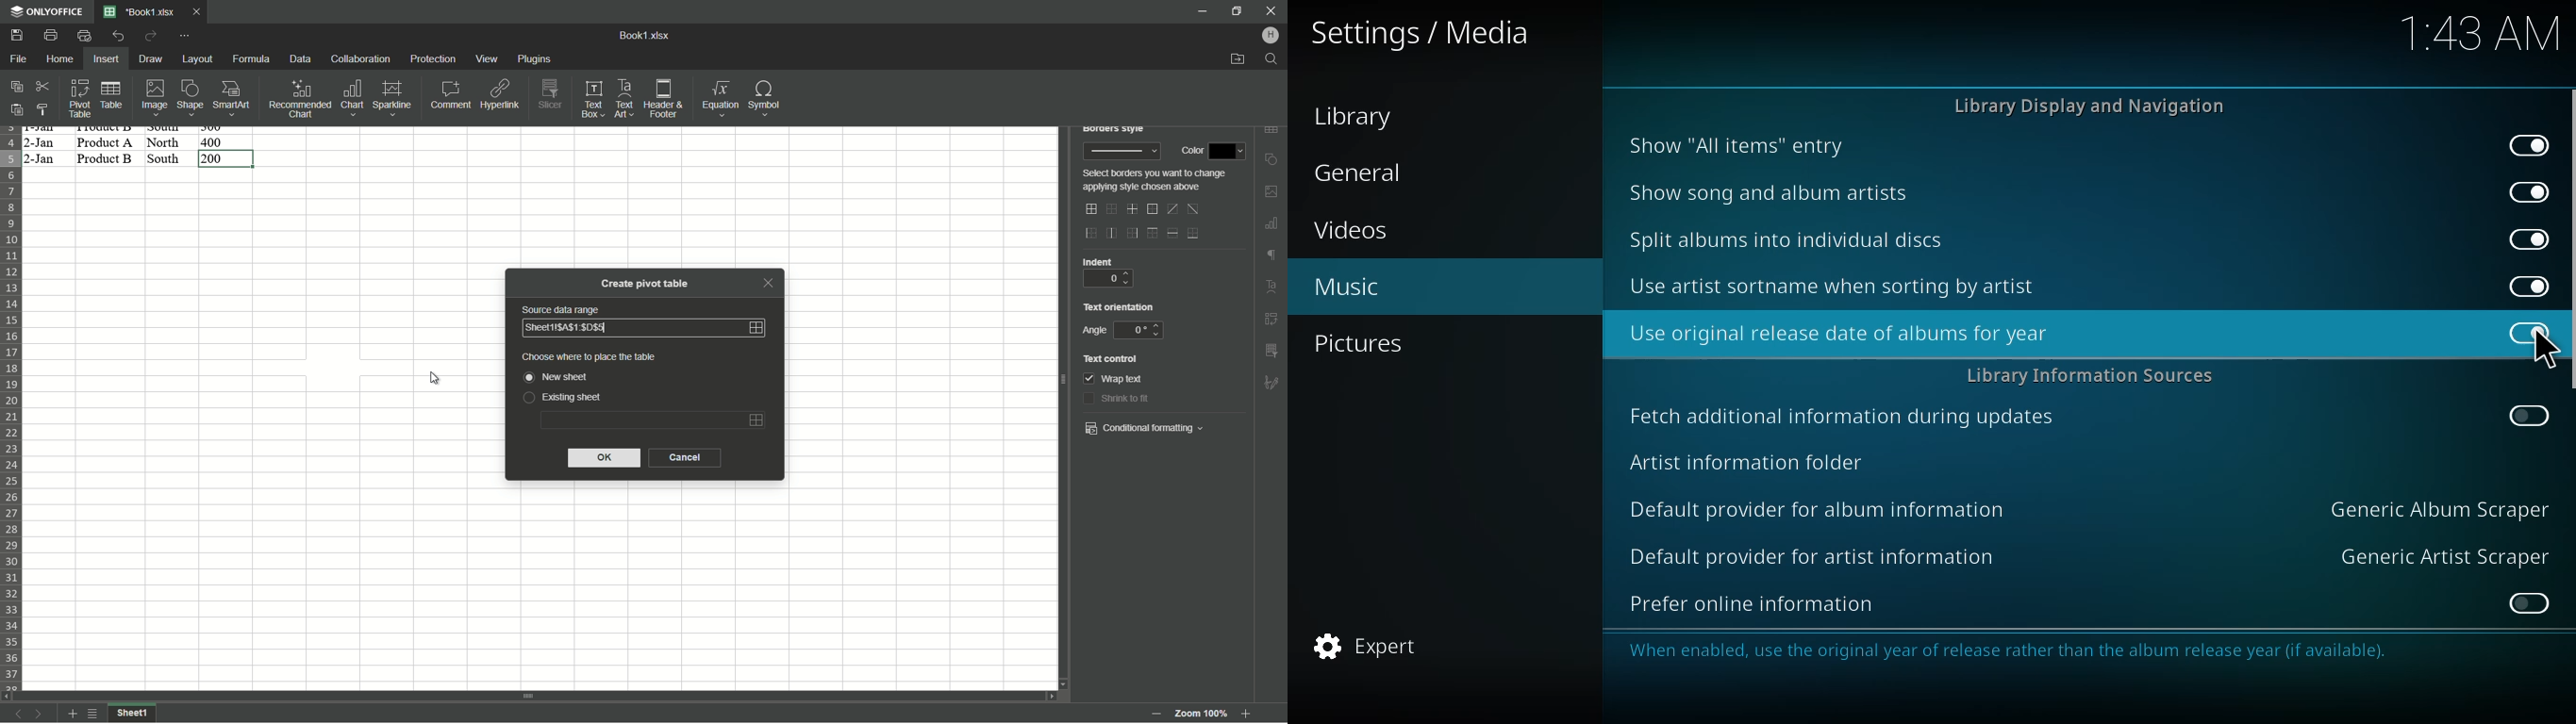 The height and width of the screenshot is (728, 2576). What do you see at coordinates (46, 13) in the screenshot?
I see `app name` at bounding box center [46, 13].